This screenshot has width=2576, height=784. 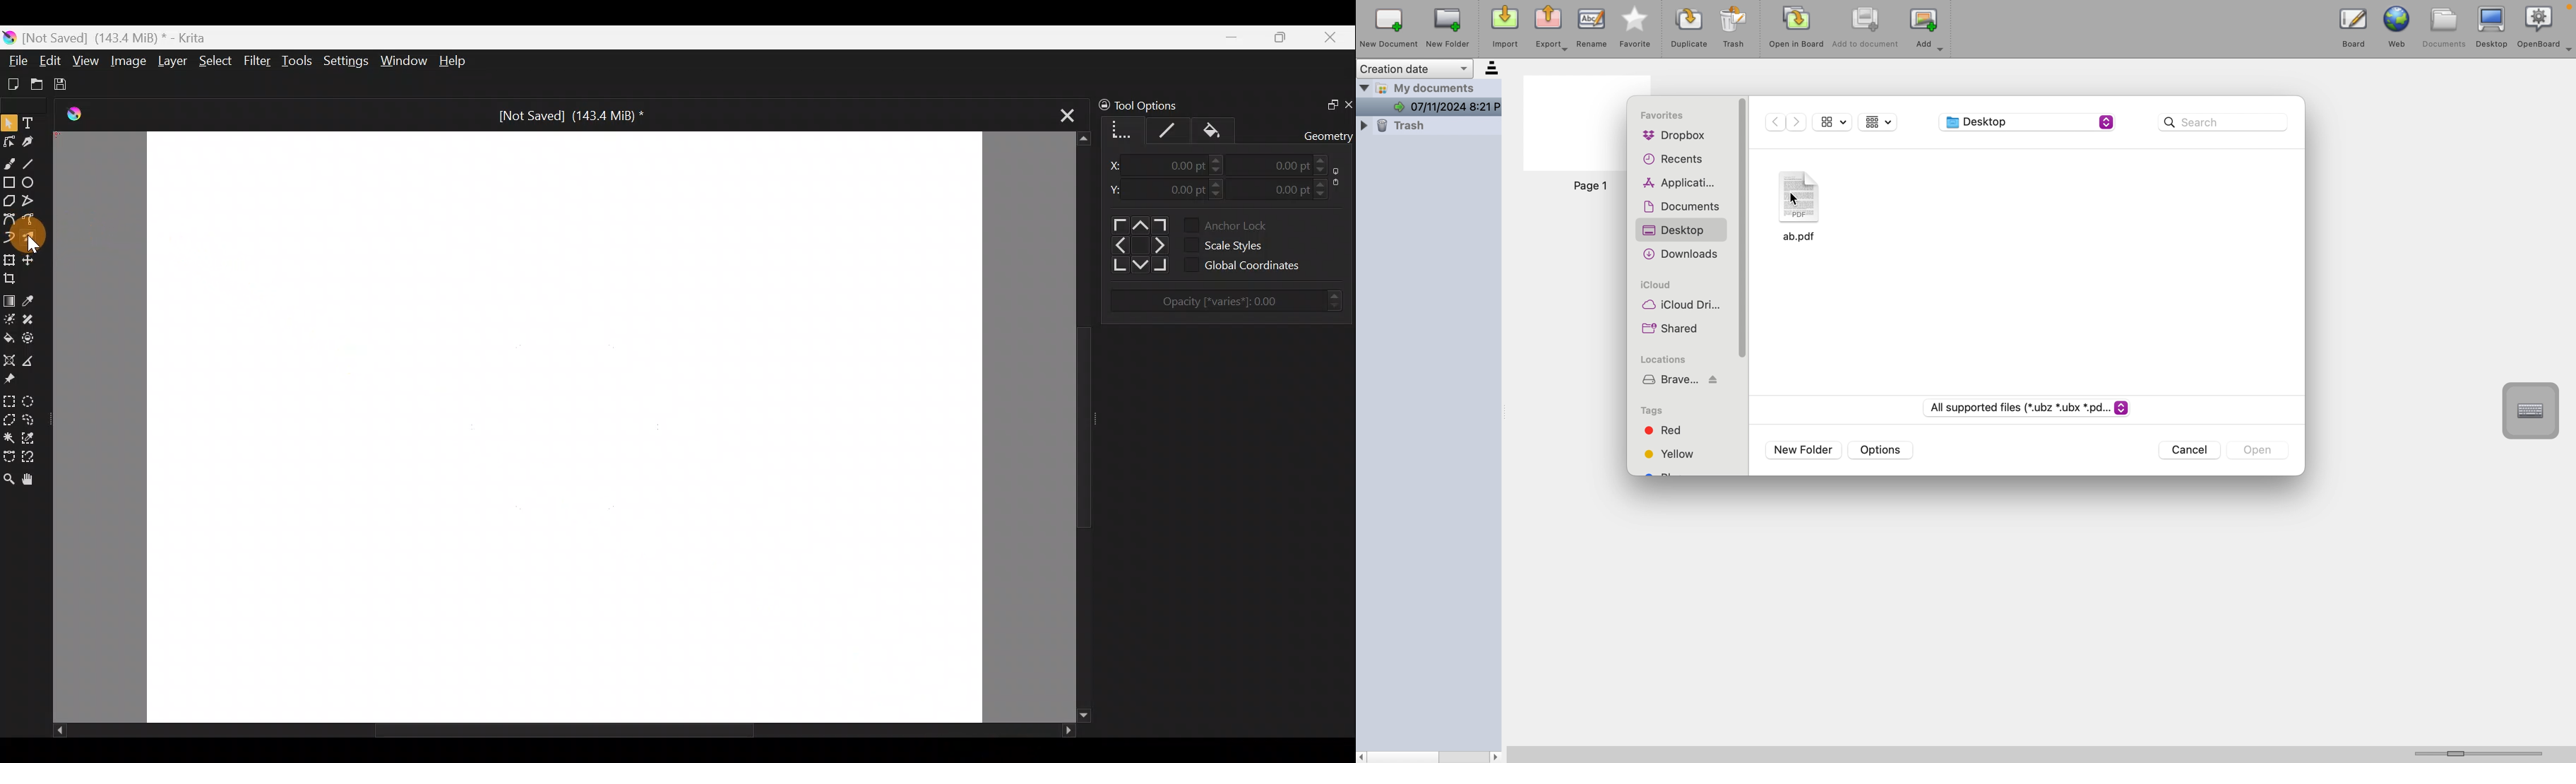 What do you see at coordinates (14, 277) in the screenshot?
I see `Crop an image` at bounding box center [14, 277].